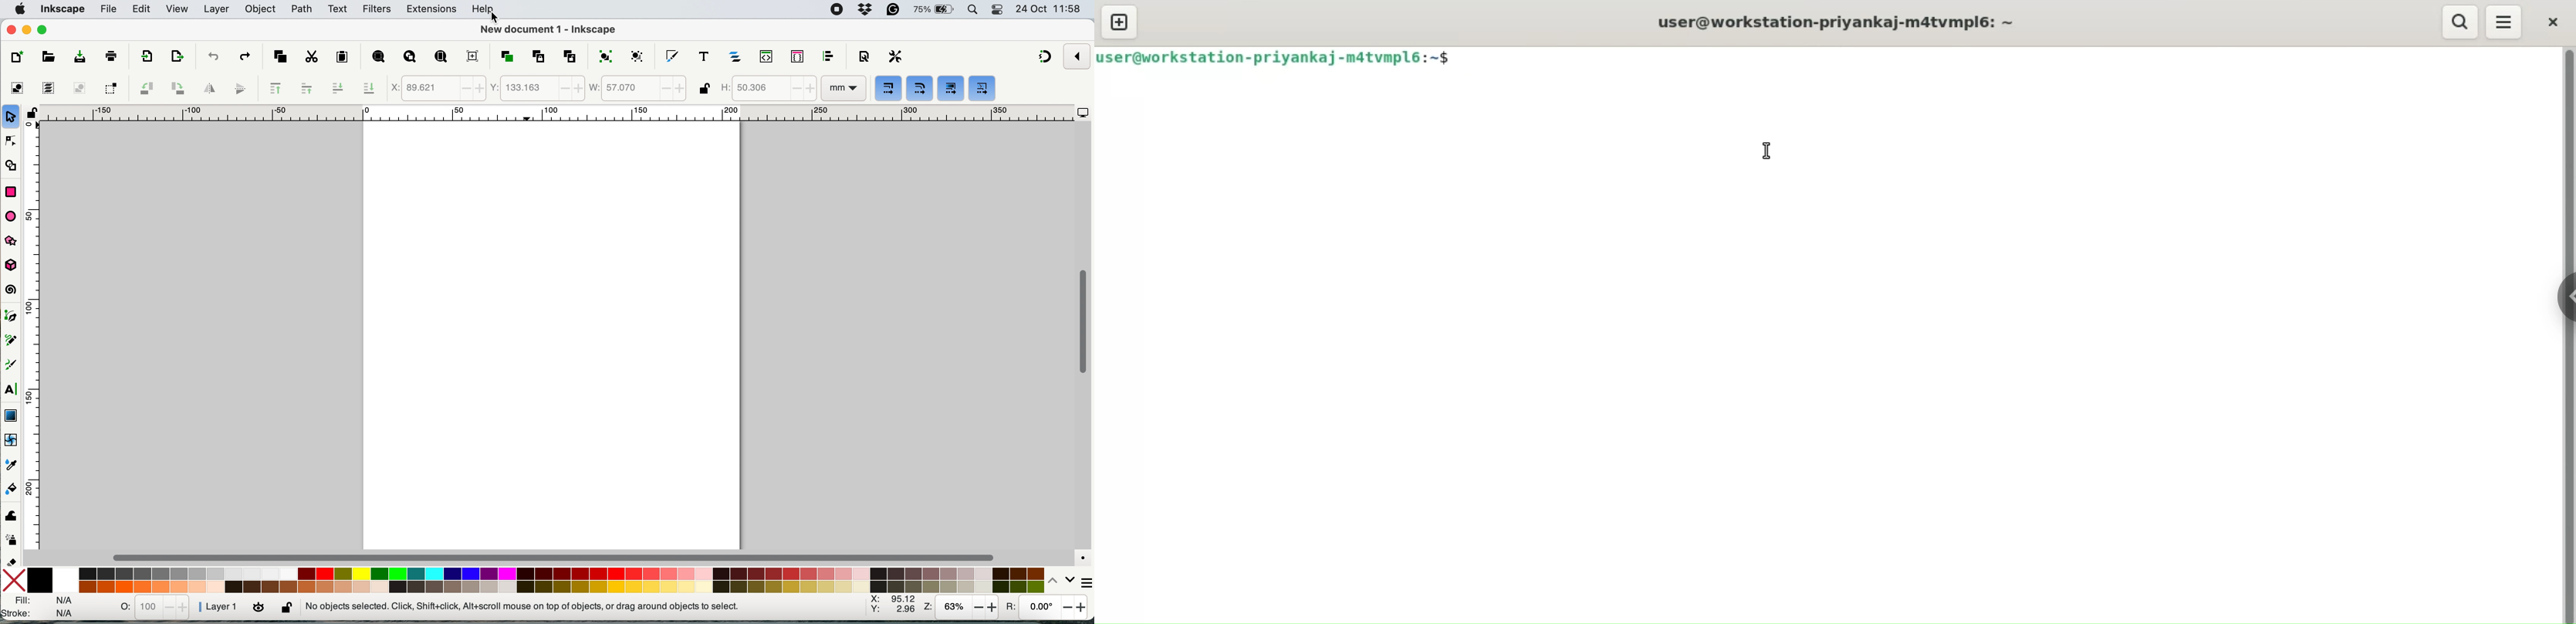  What do you see at coordinates (864, 11) in the screenshot?
I see `dropbox` at bounding box center [864, 11].